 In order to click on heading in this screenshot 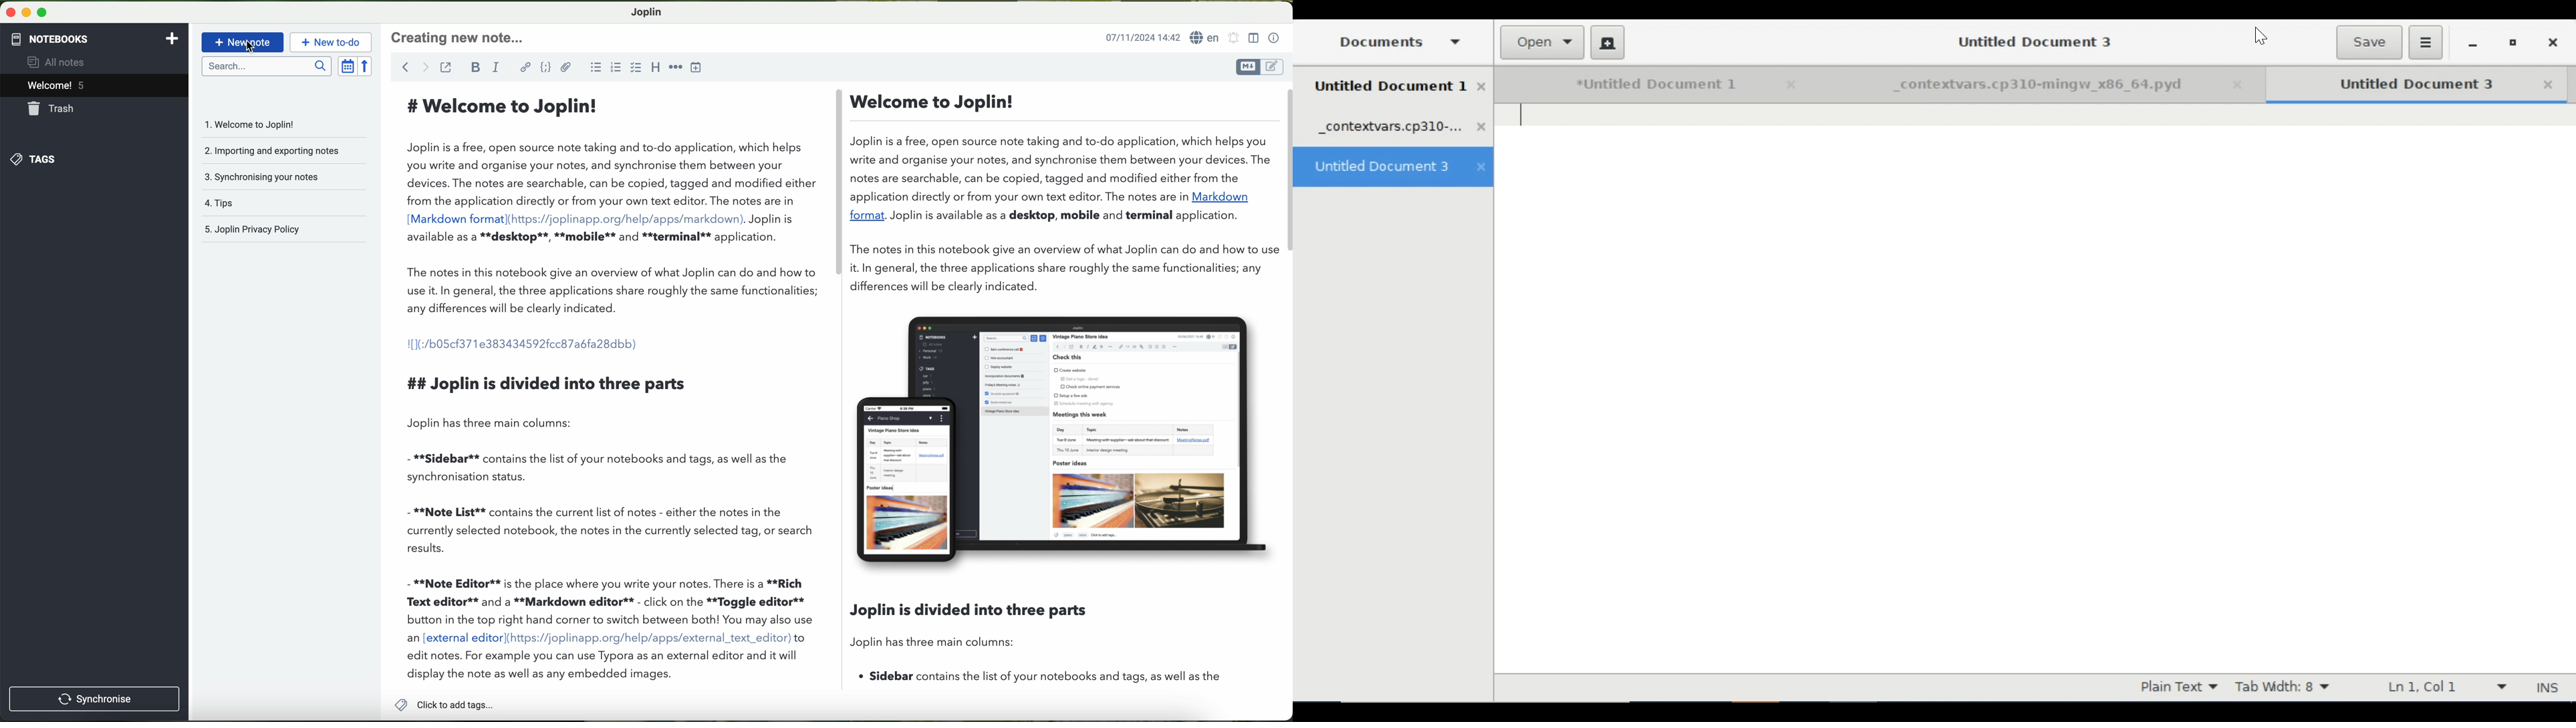, I will do `click(657, 68)`.